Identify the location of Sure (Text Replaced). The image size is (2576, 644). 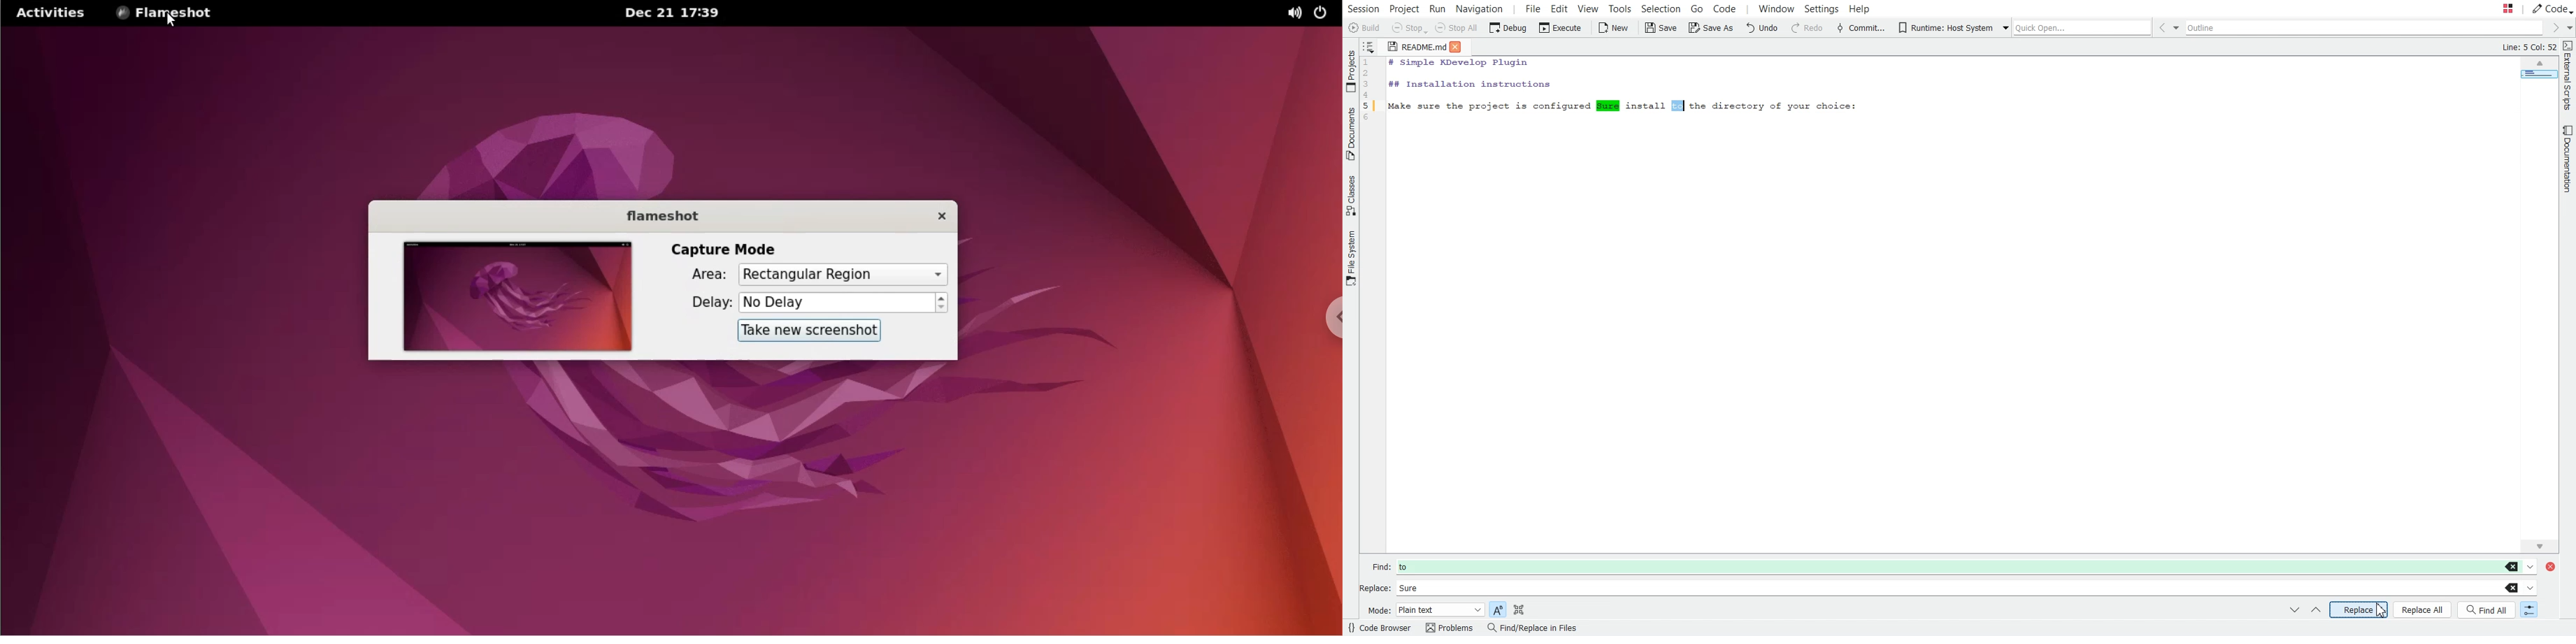
(1608, 105).